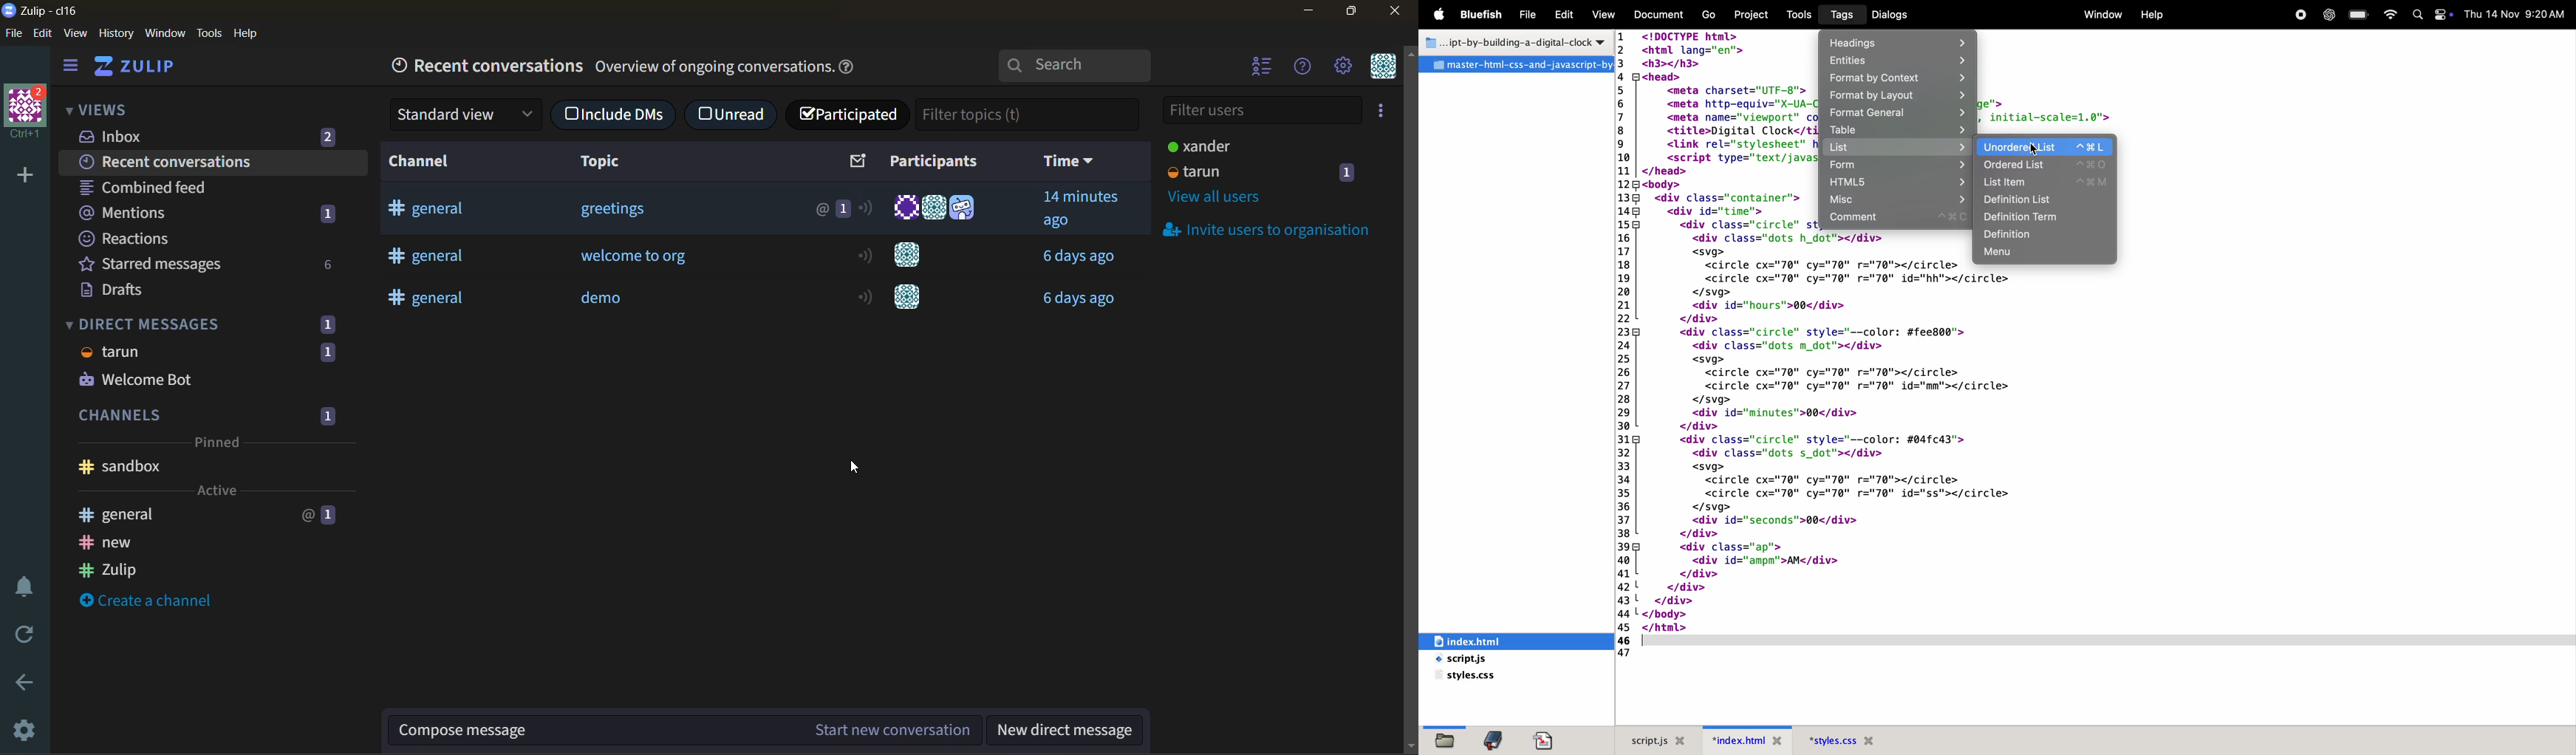  I want to click on unorderd list, so click(2001, 146).